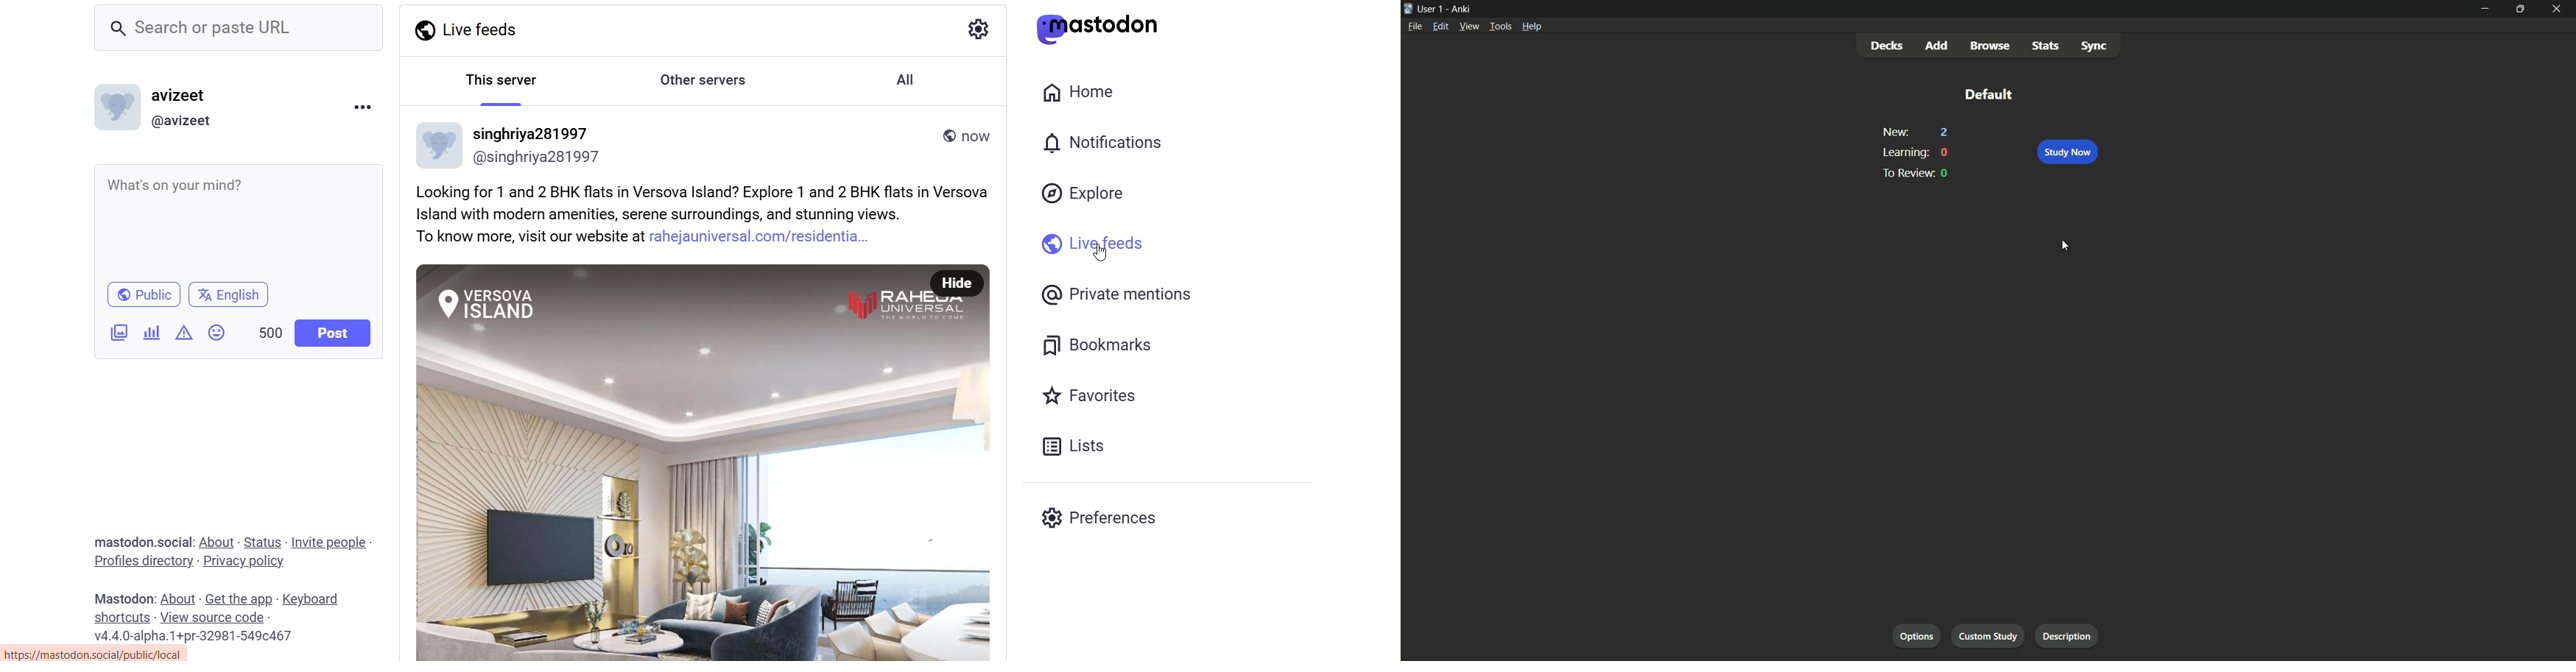 Image resolution: width=2576 pixels, height=672 pixels. Describe the element at coordinates (1987, 94) in the screenshot. I see `default` at that location.